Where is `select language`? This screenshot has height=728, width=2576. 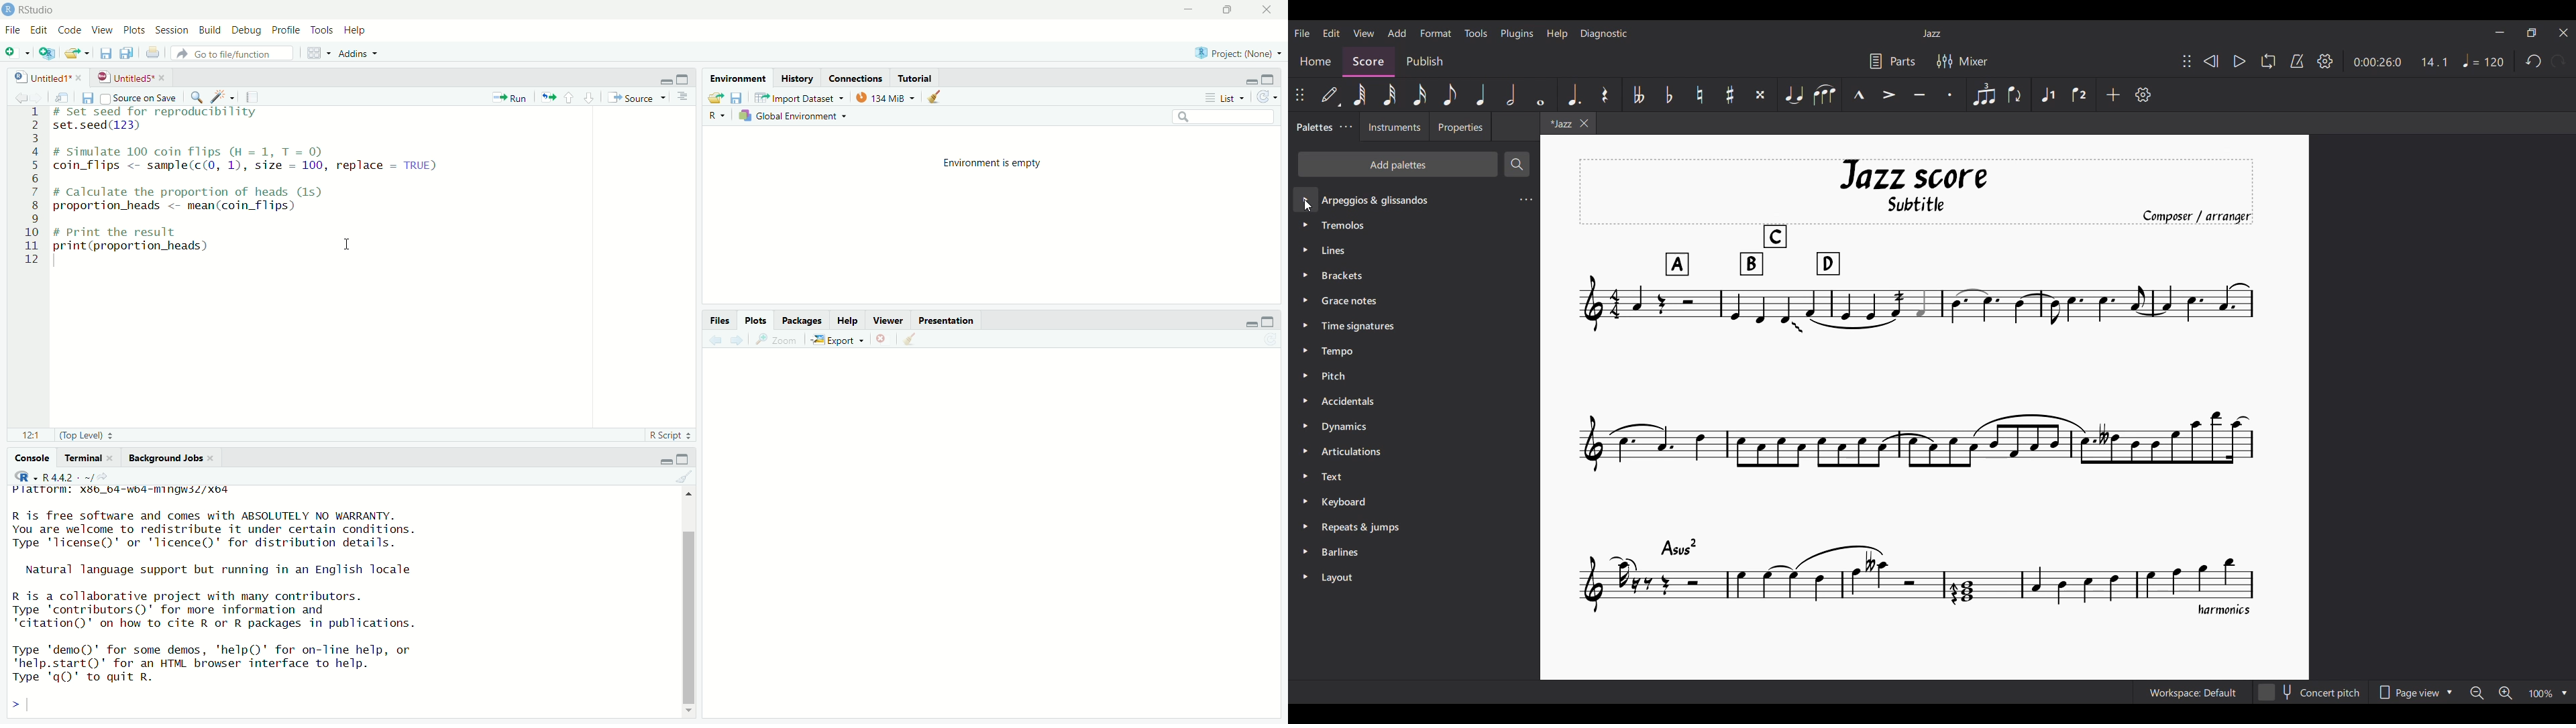
select language is located at coordinates (21, 477).